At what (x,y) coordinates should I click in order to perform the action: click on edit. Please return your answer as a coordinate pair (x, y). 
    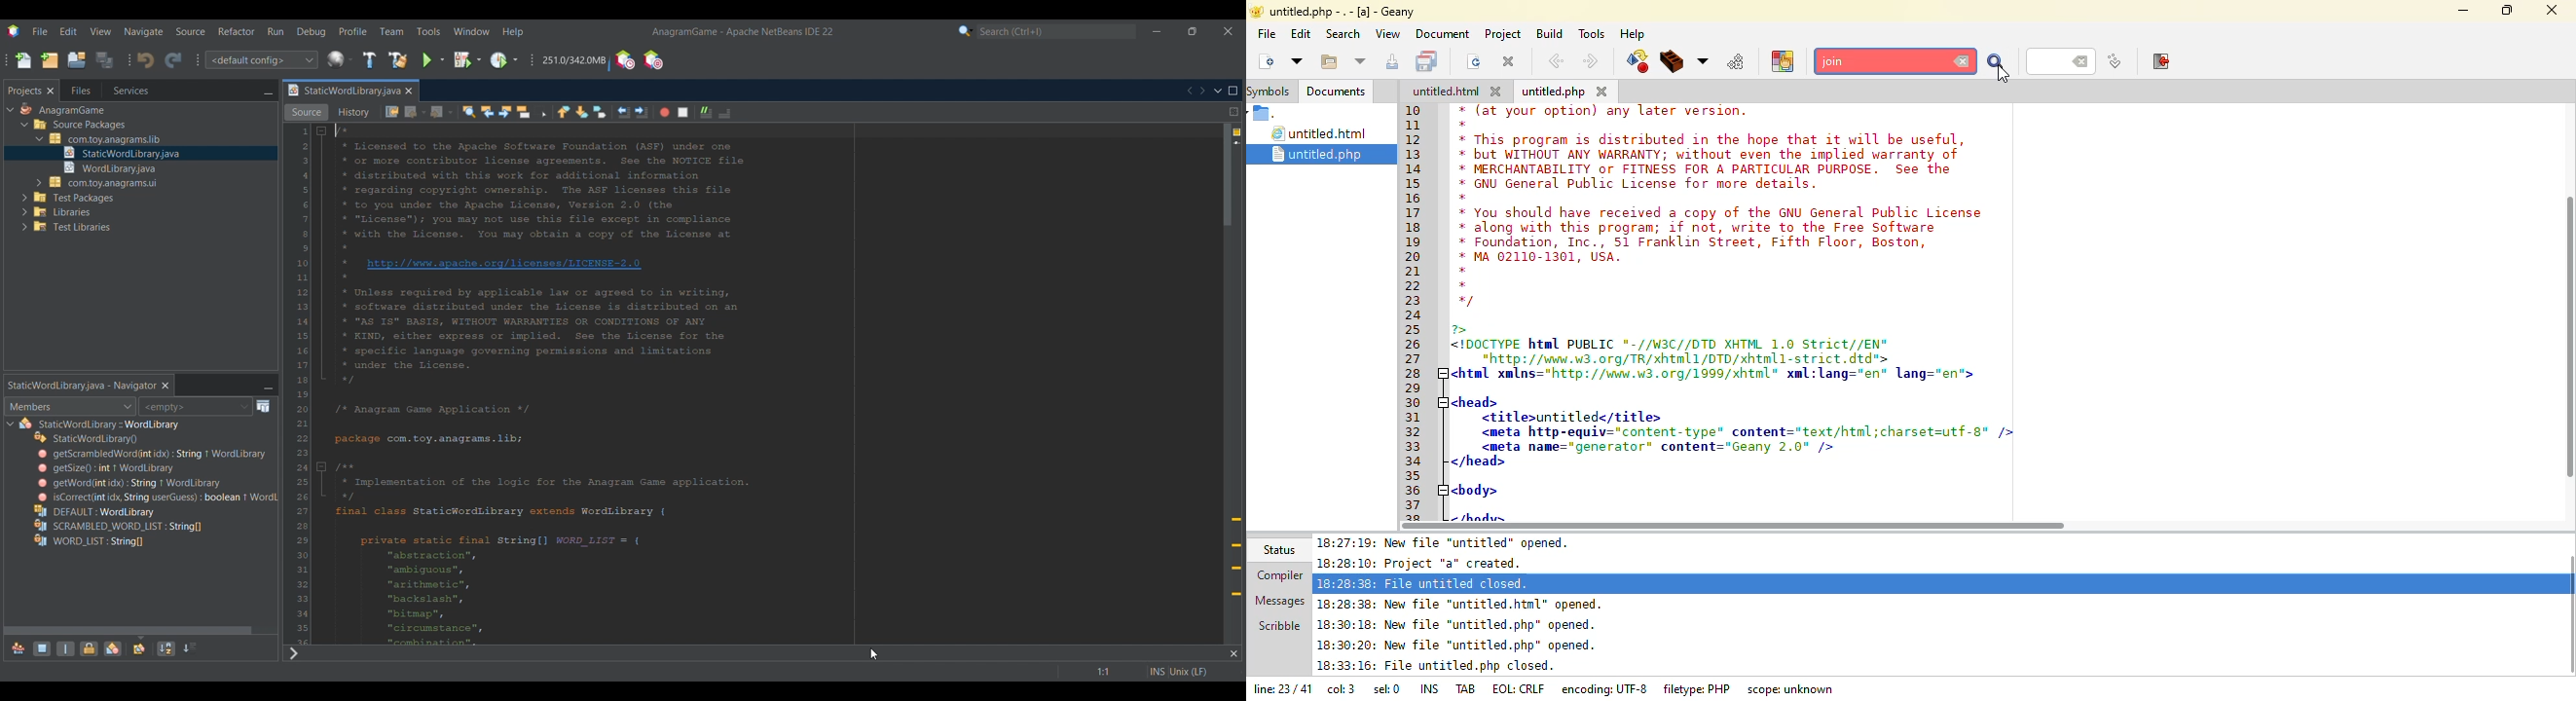
    Looking at the image, I should click on (1300, 33).